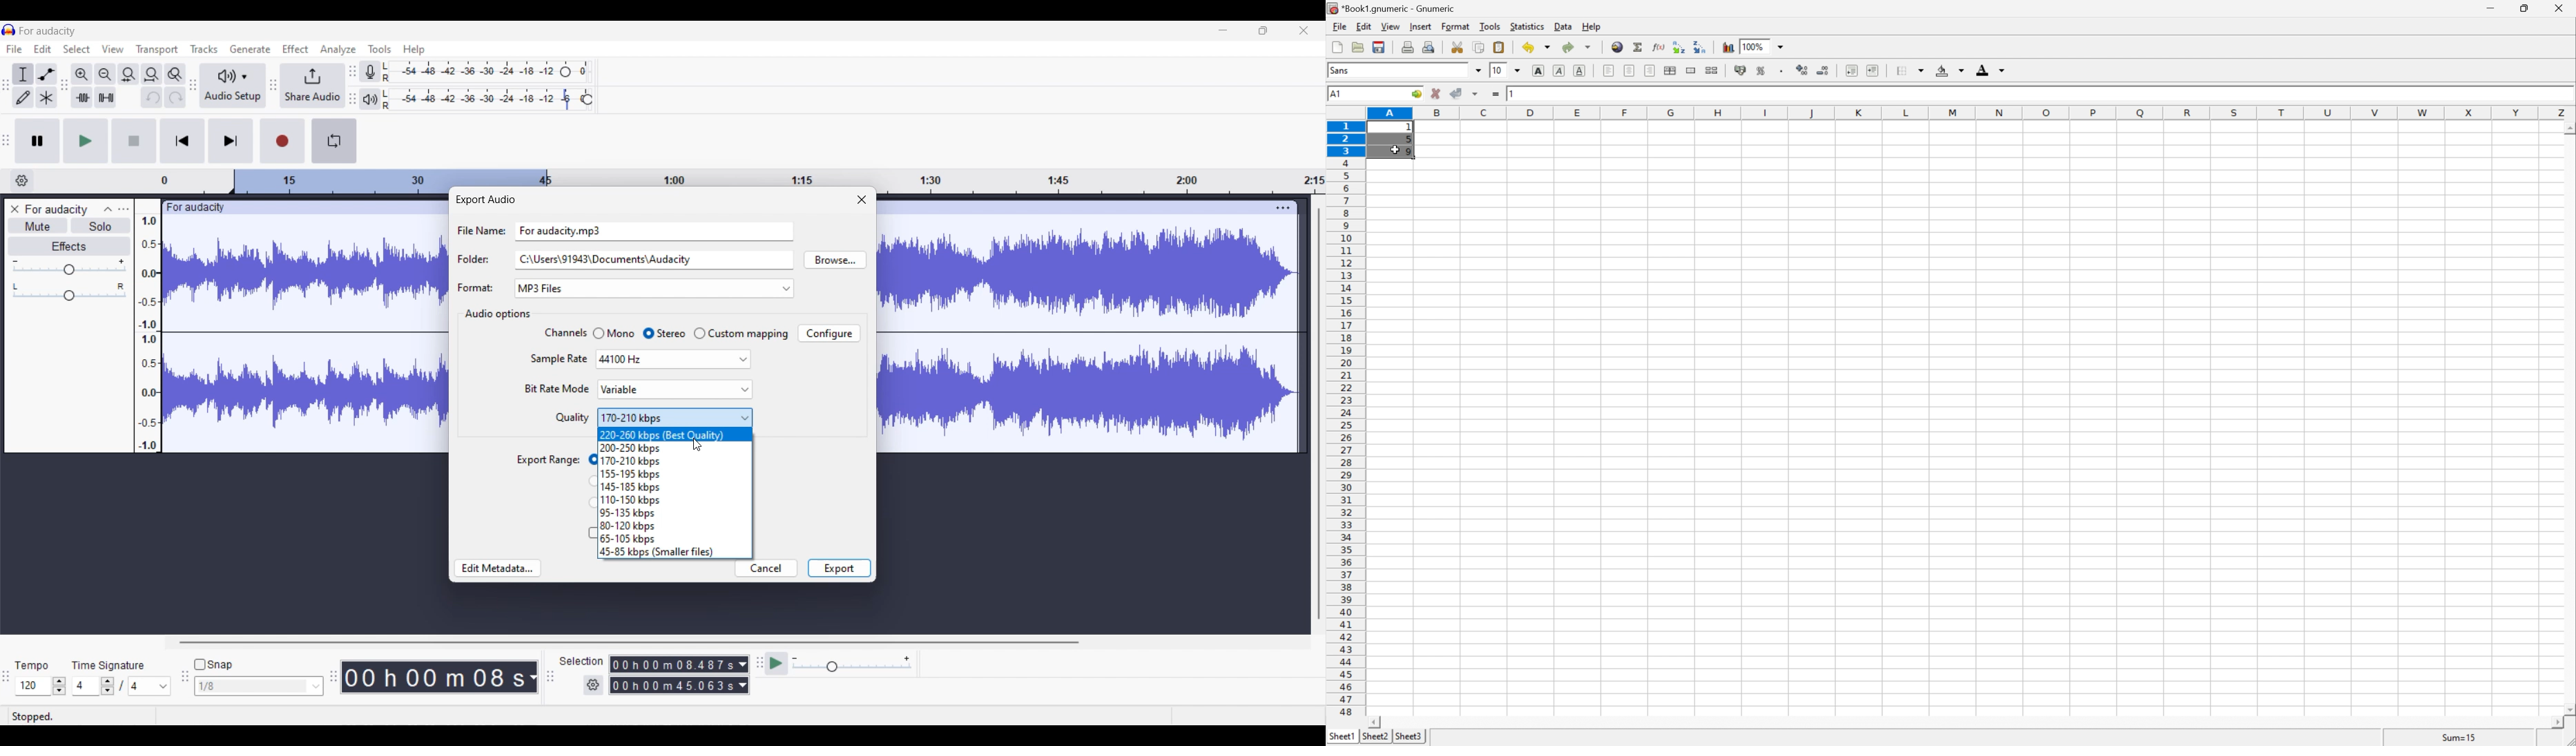  Describe the element at coordinates (1409, 153) in the screenshot. I see `9` at that location.